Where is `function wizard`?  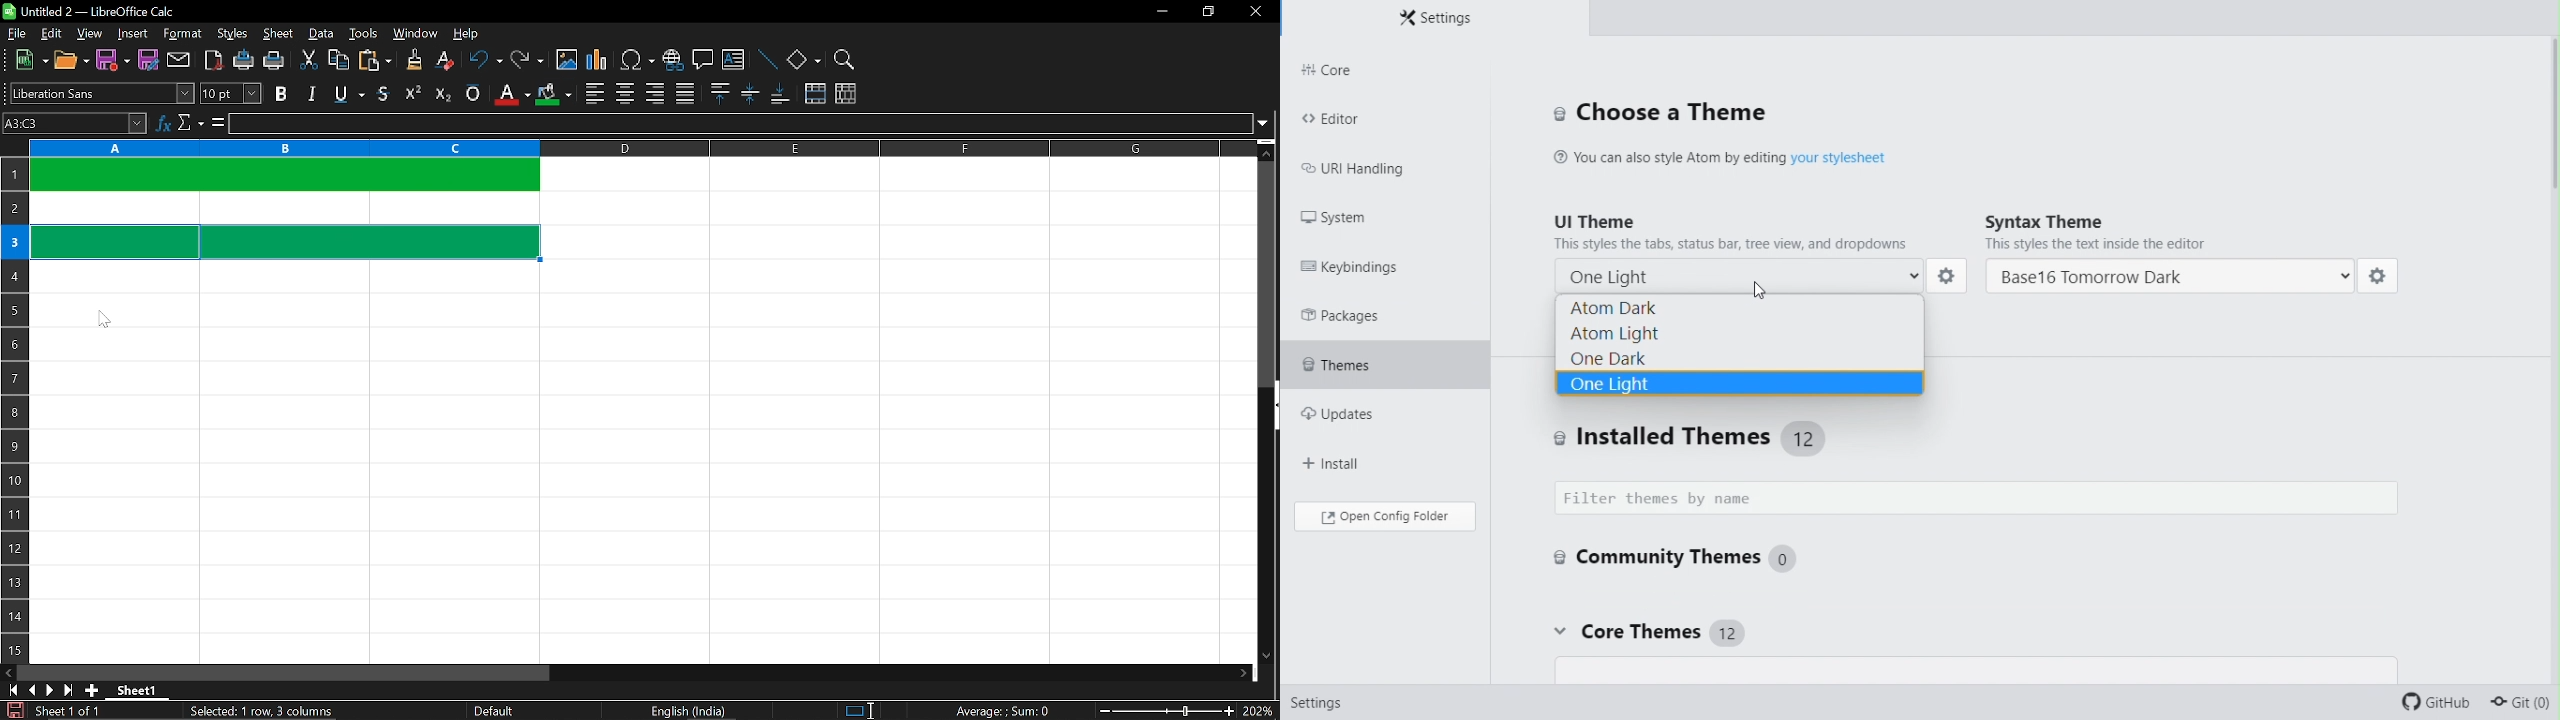
function wizard is located at coordinates (163, 124).